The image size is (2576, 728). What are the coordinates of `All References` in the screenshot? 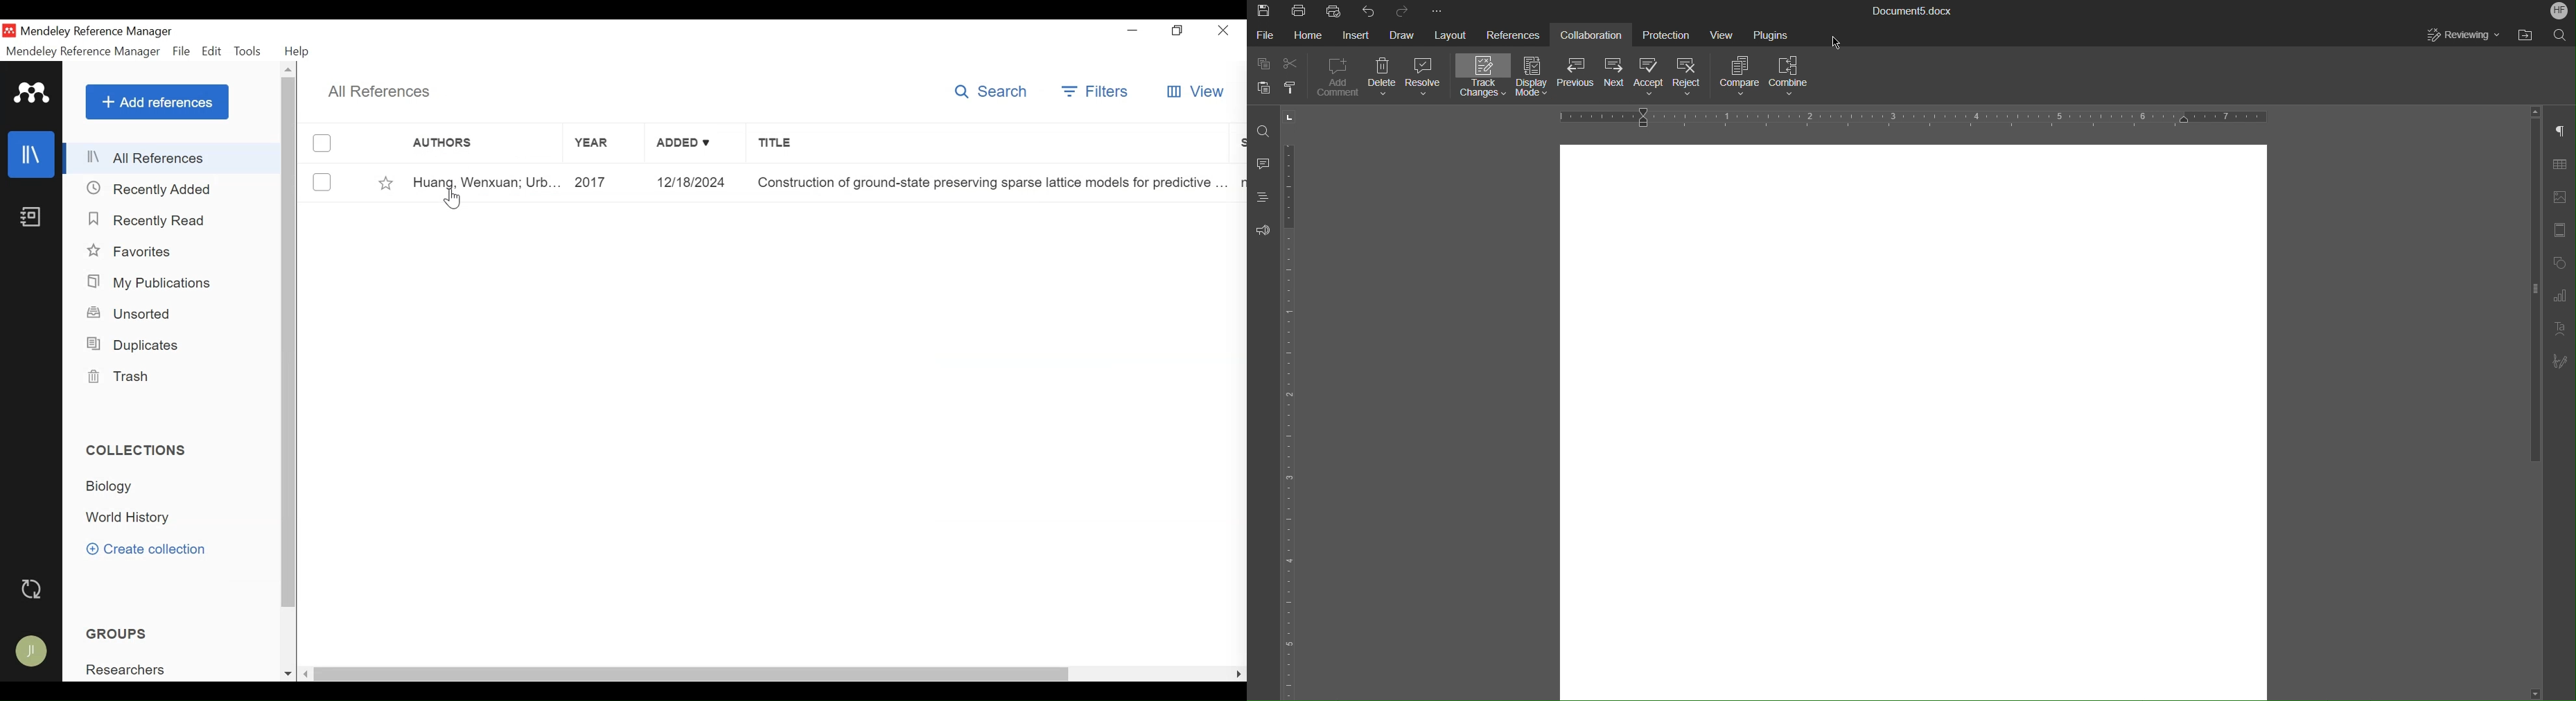 It's located at (173, 159).